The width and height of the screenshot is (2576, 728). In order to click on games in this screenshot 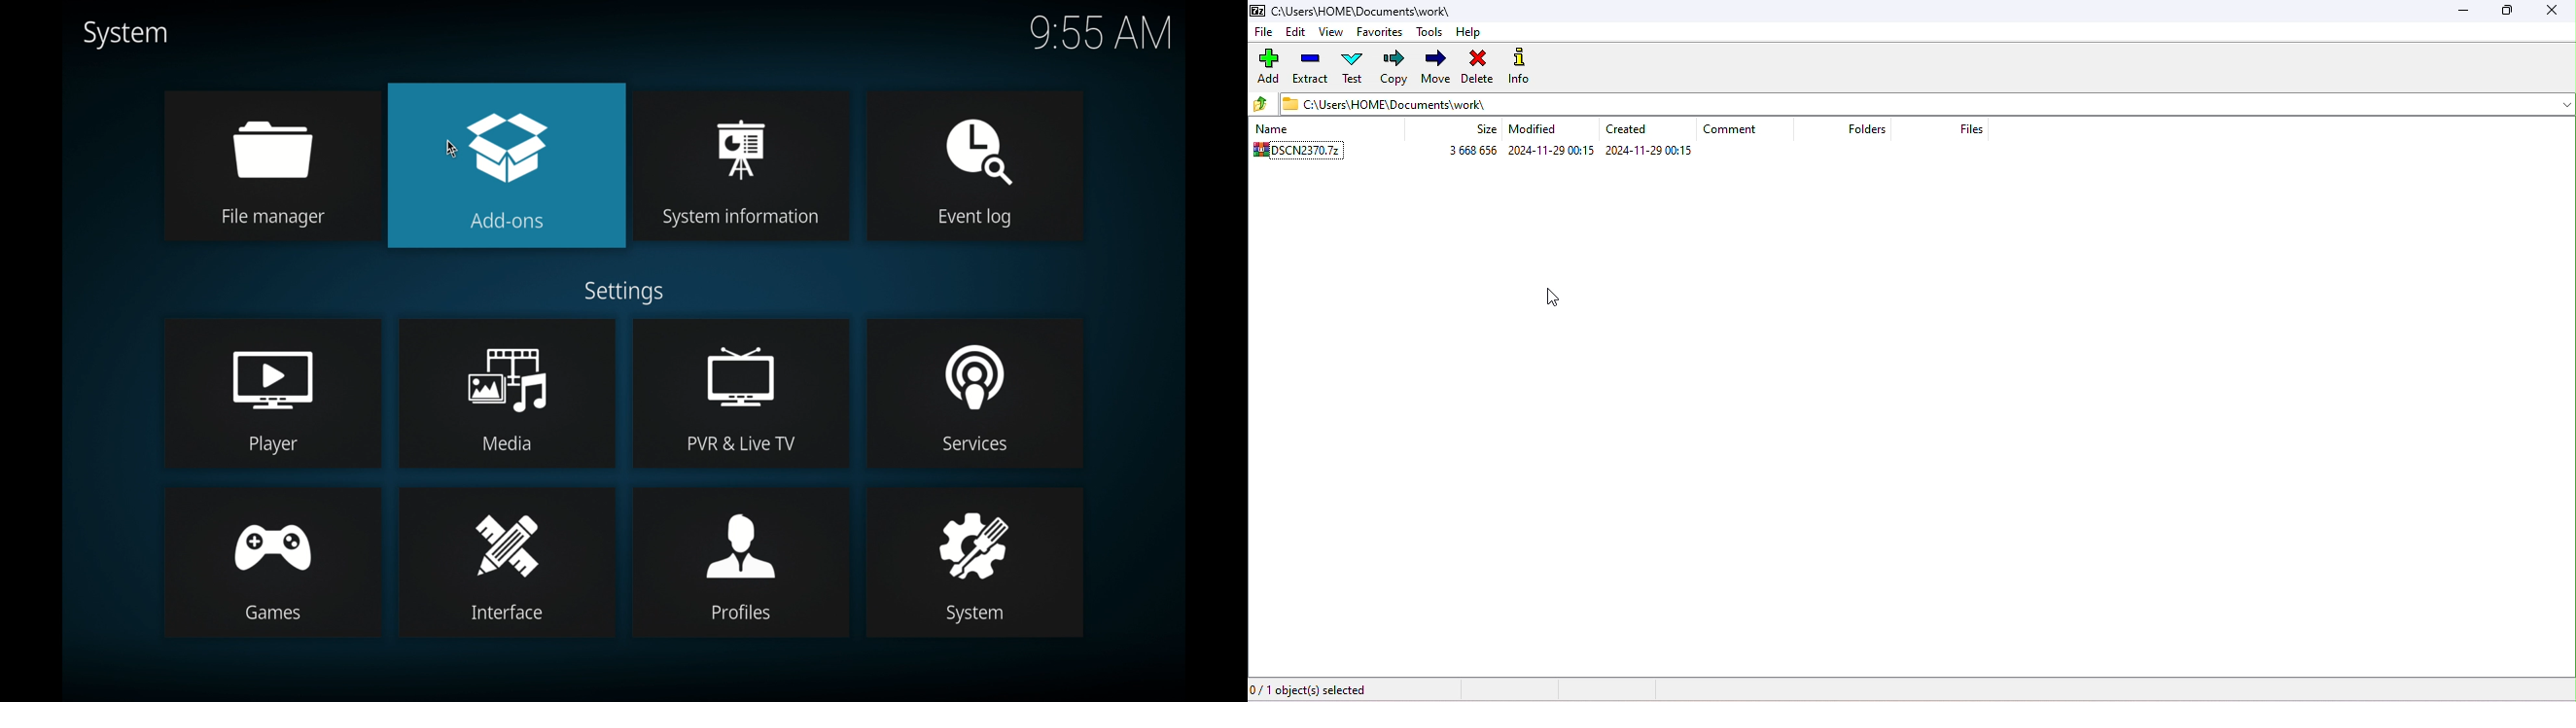, I will do `click(273, 562)`.